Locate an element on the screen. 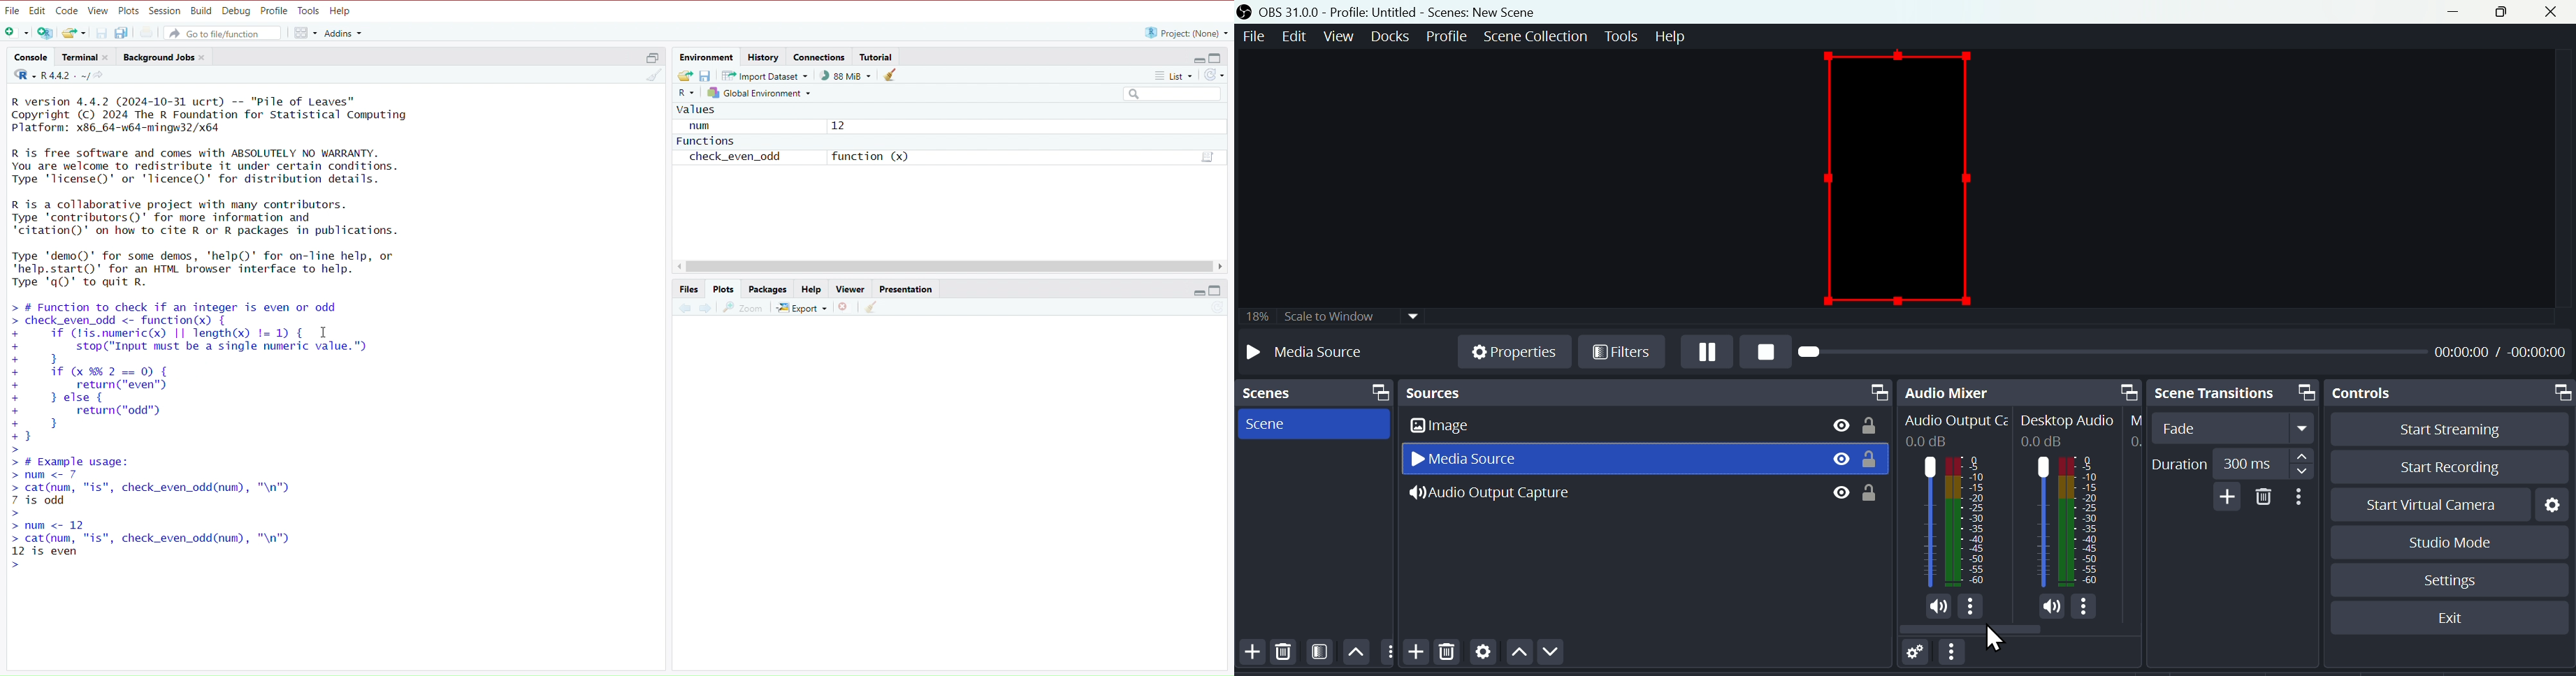 The height and width of the screenshot is (700, 2576). remove current plot is located at coordinates (844, 309).